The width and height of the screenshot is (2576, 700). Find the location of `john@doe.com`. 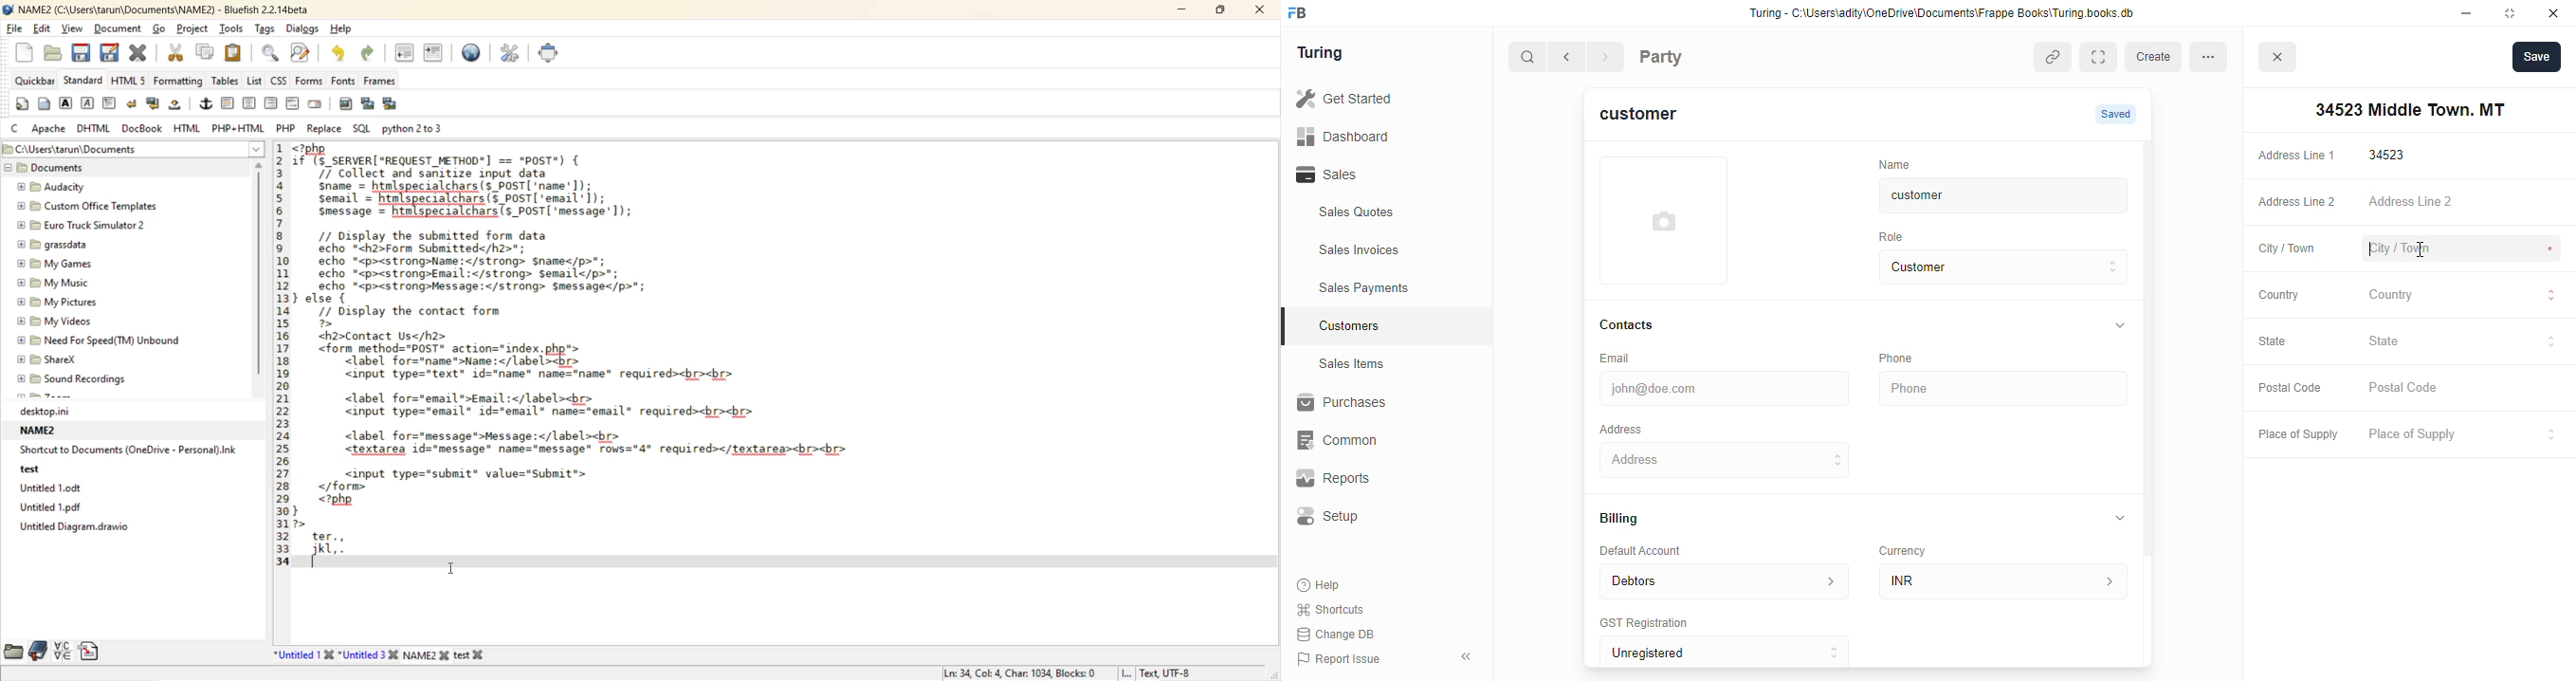

john@doe.com is located at coordinates (1727, 386).